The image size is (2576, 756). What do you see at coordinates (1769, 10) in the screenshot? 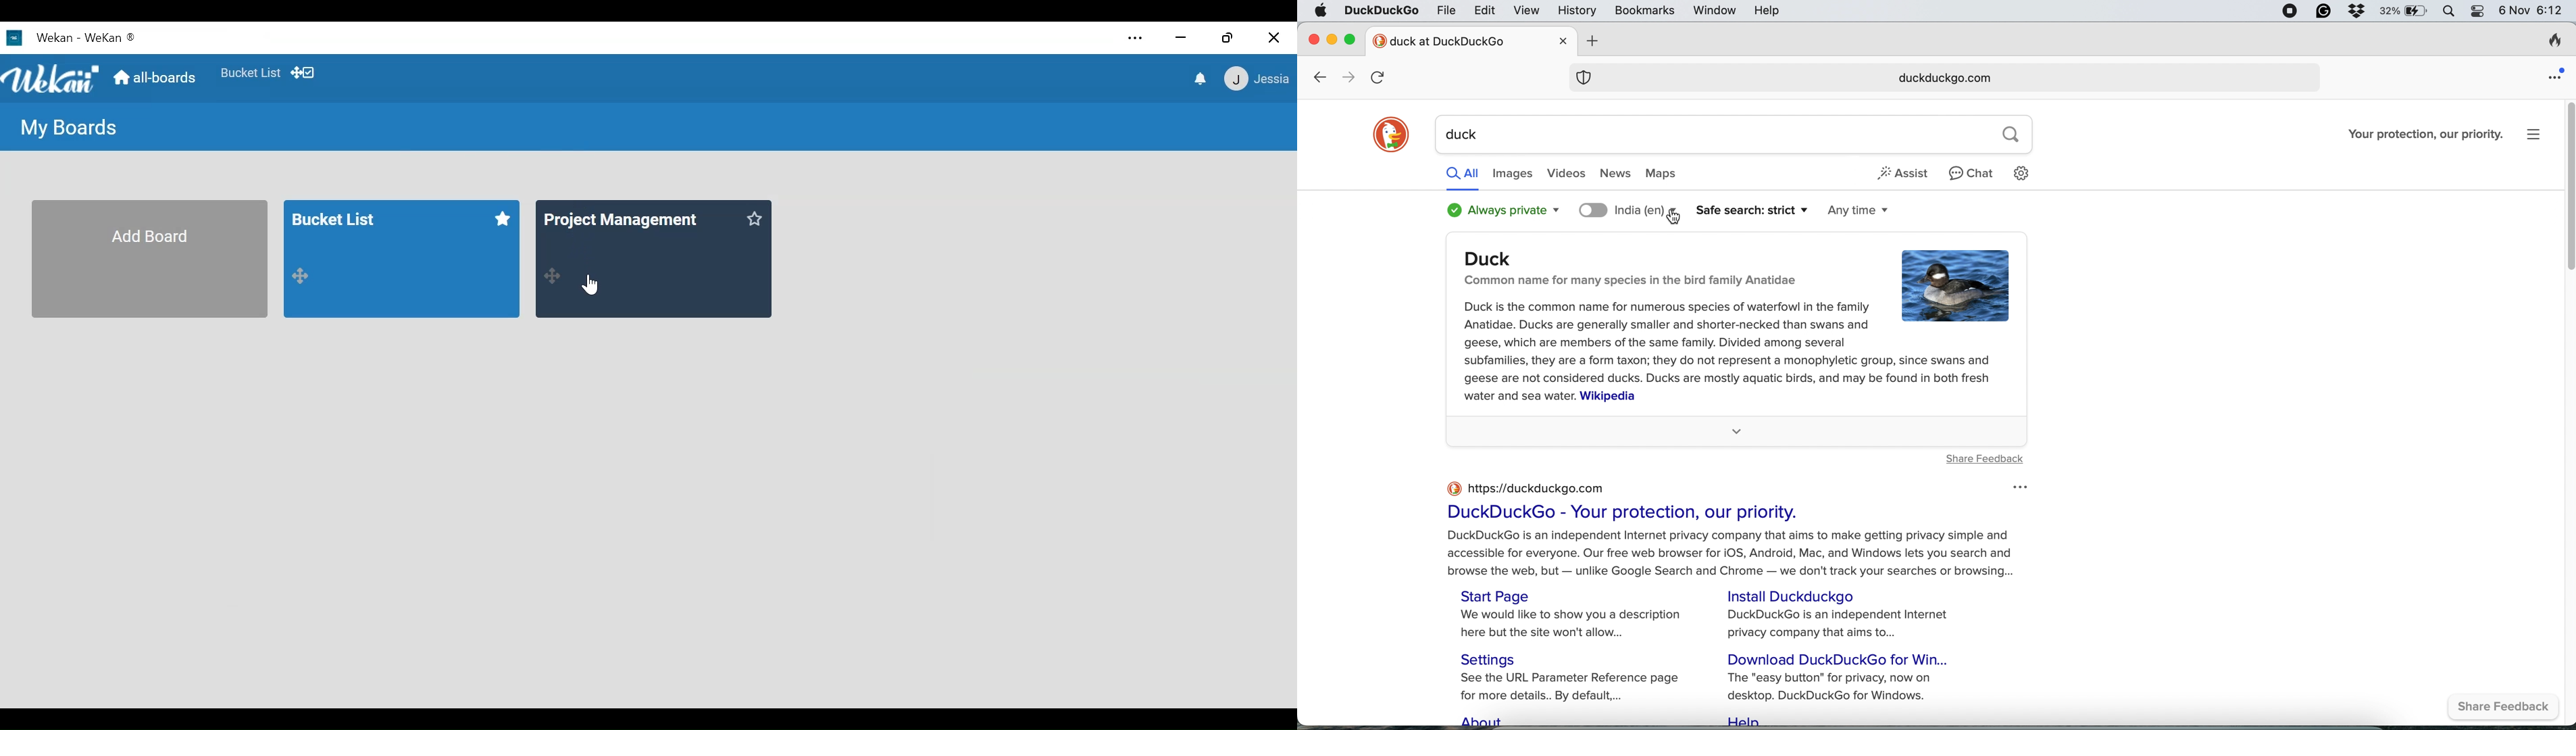
I see `help` at bounding box center [1769, 10].